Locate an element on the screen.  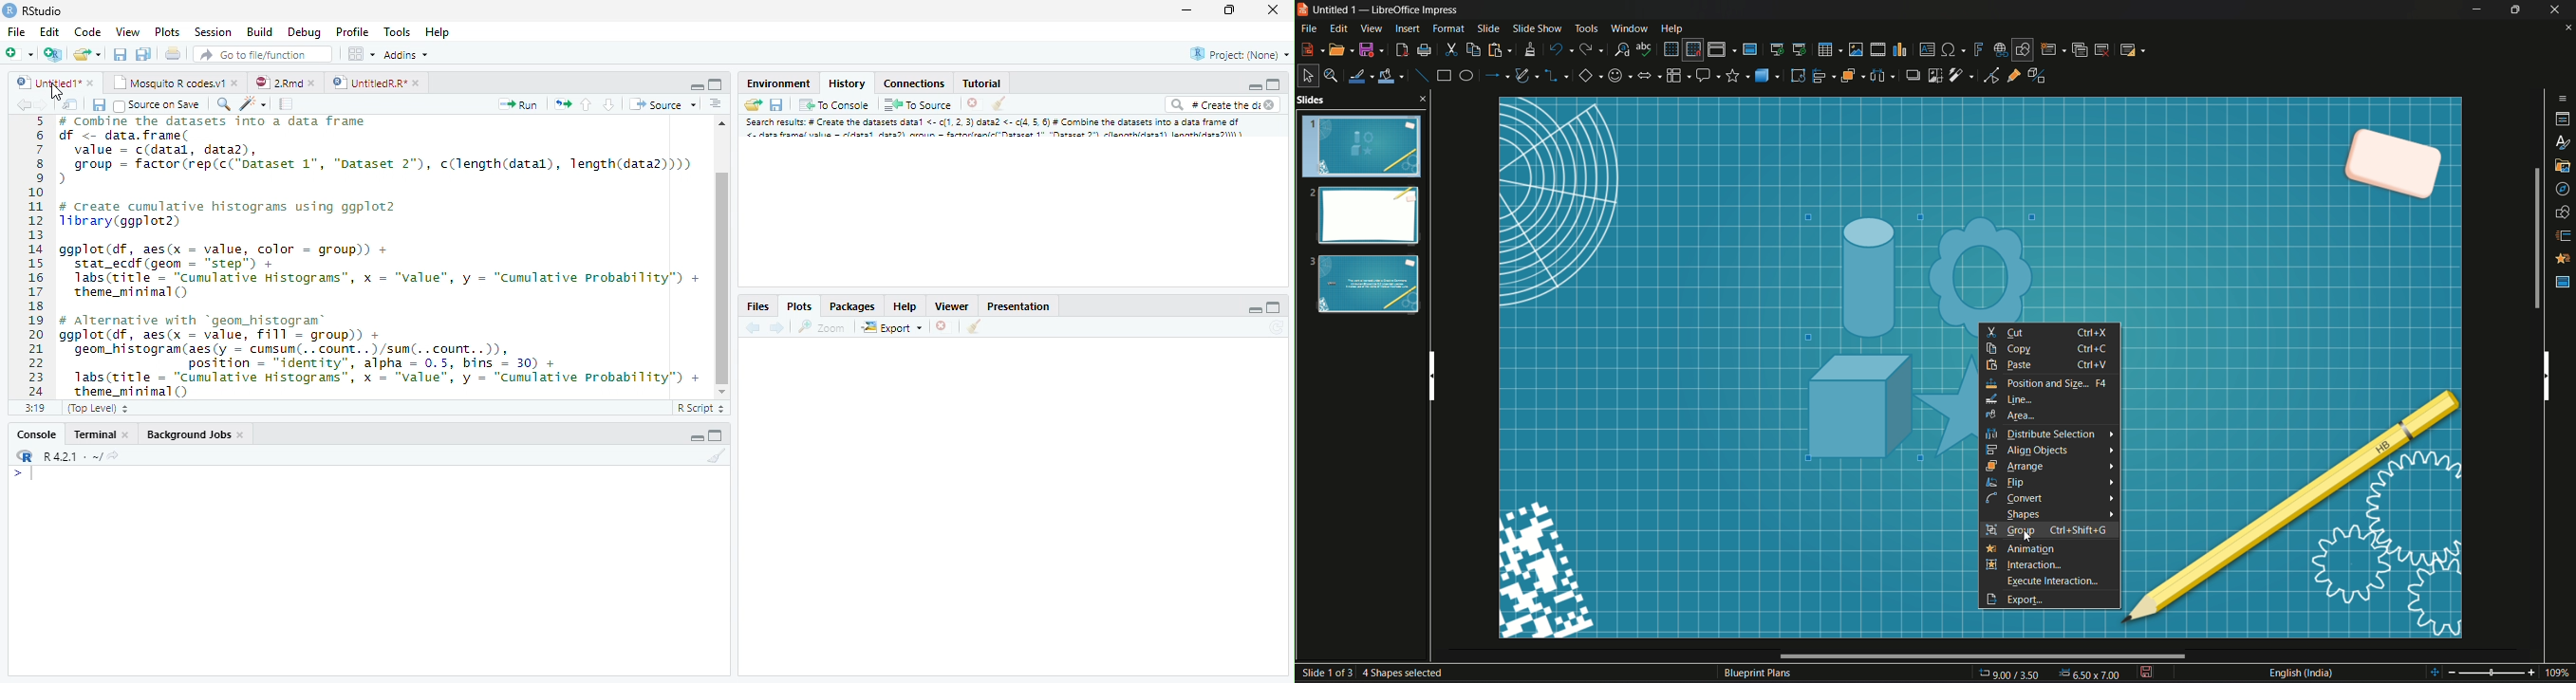
Search result # create dataset data.. is located at coordinates (999, 130).